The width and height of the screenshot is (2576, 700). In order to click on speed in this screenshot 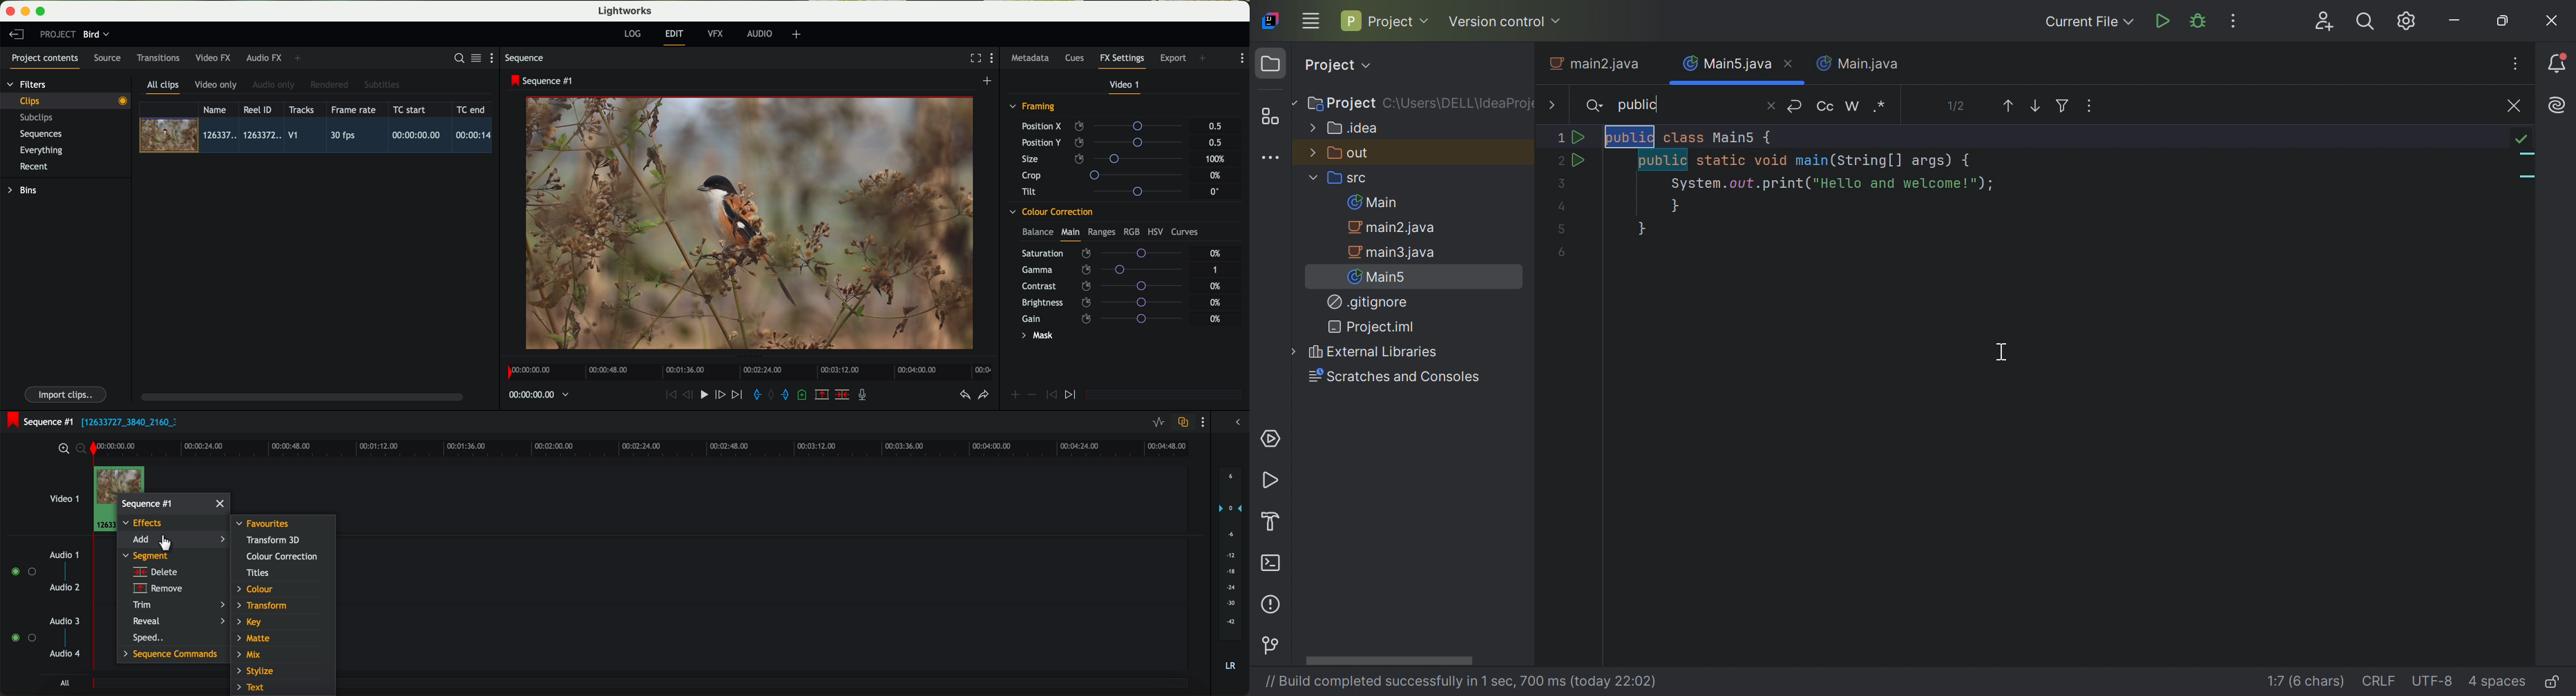, I will do `click(147, 638)`.